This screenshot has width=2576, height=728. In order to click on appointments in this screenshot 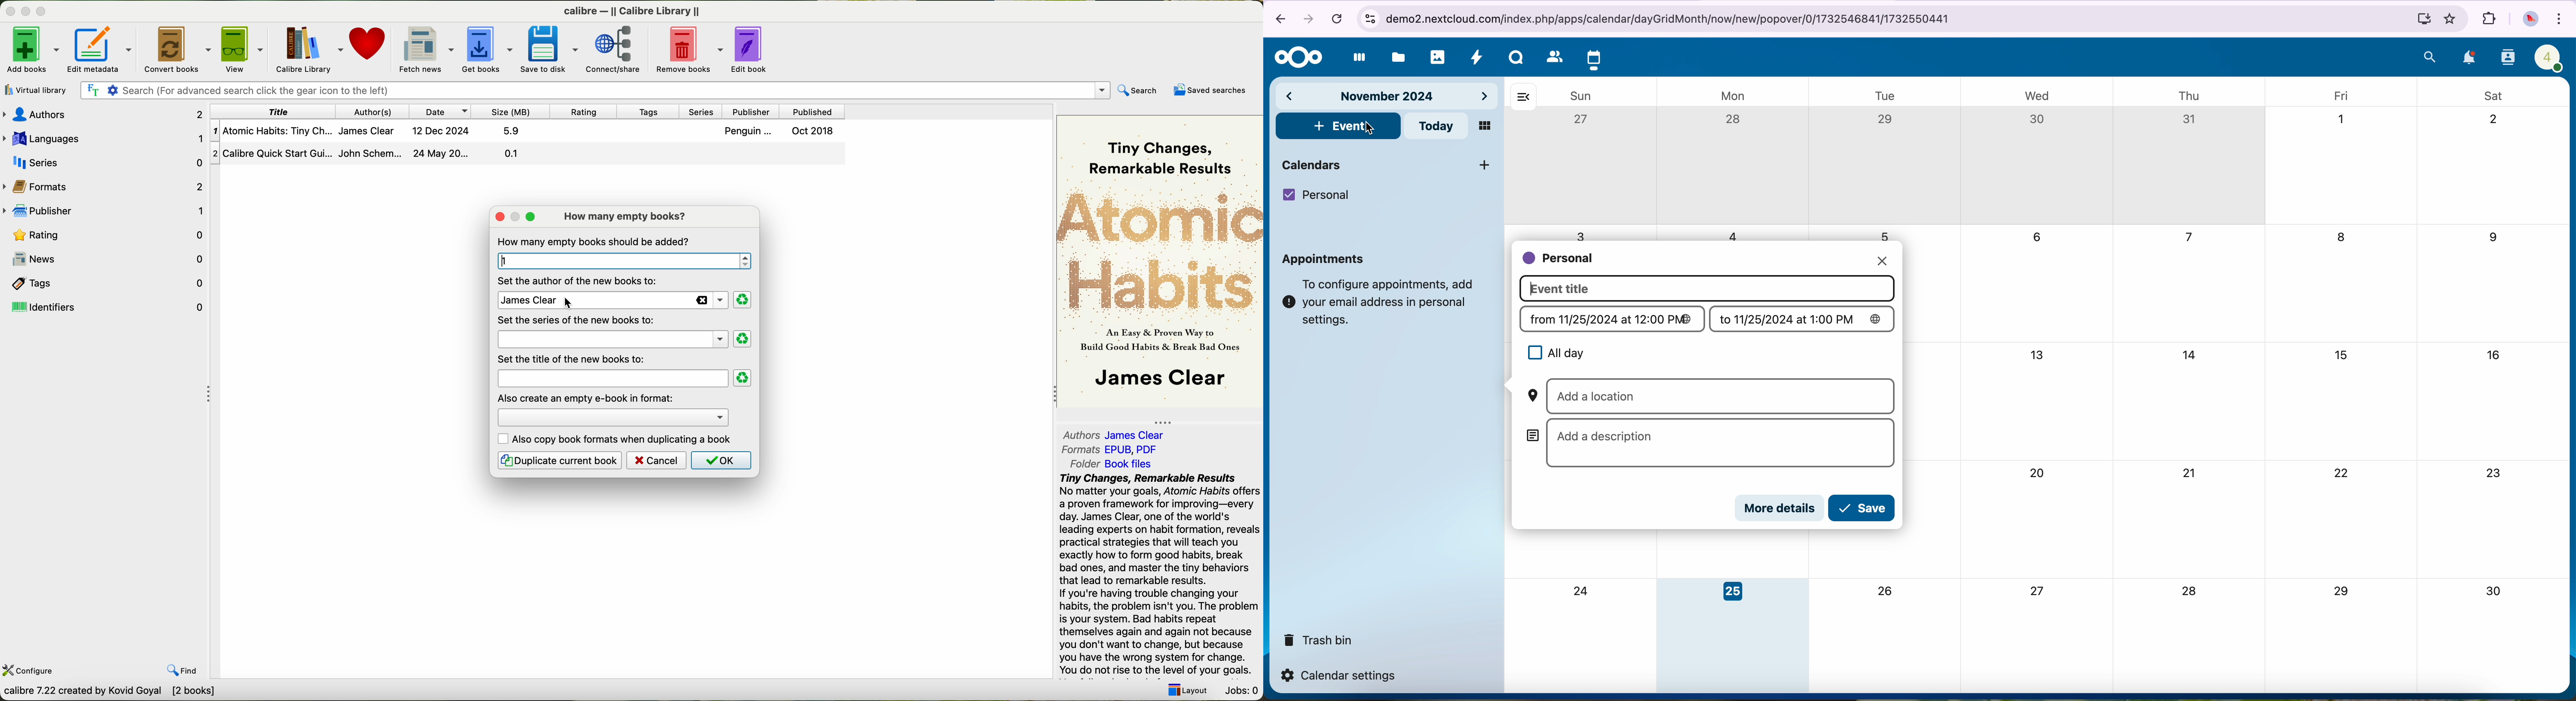, I will do `click(1327, 259)`.